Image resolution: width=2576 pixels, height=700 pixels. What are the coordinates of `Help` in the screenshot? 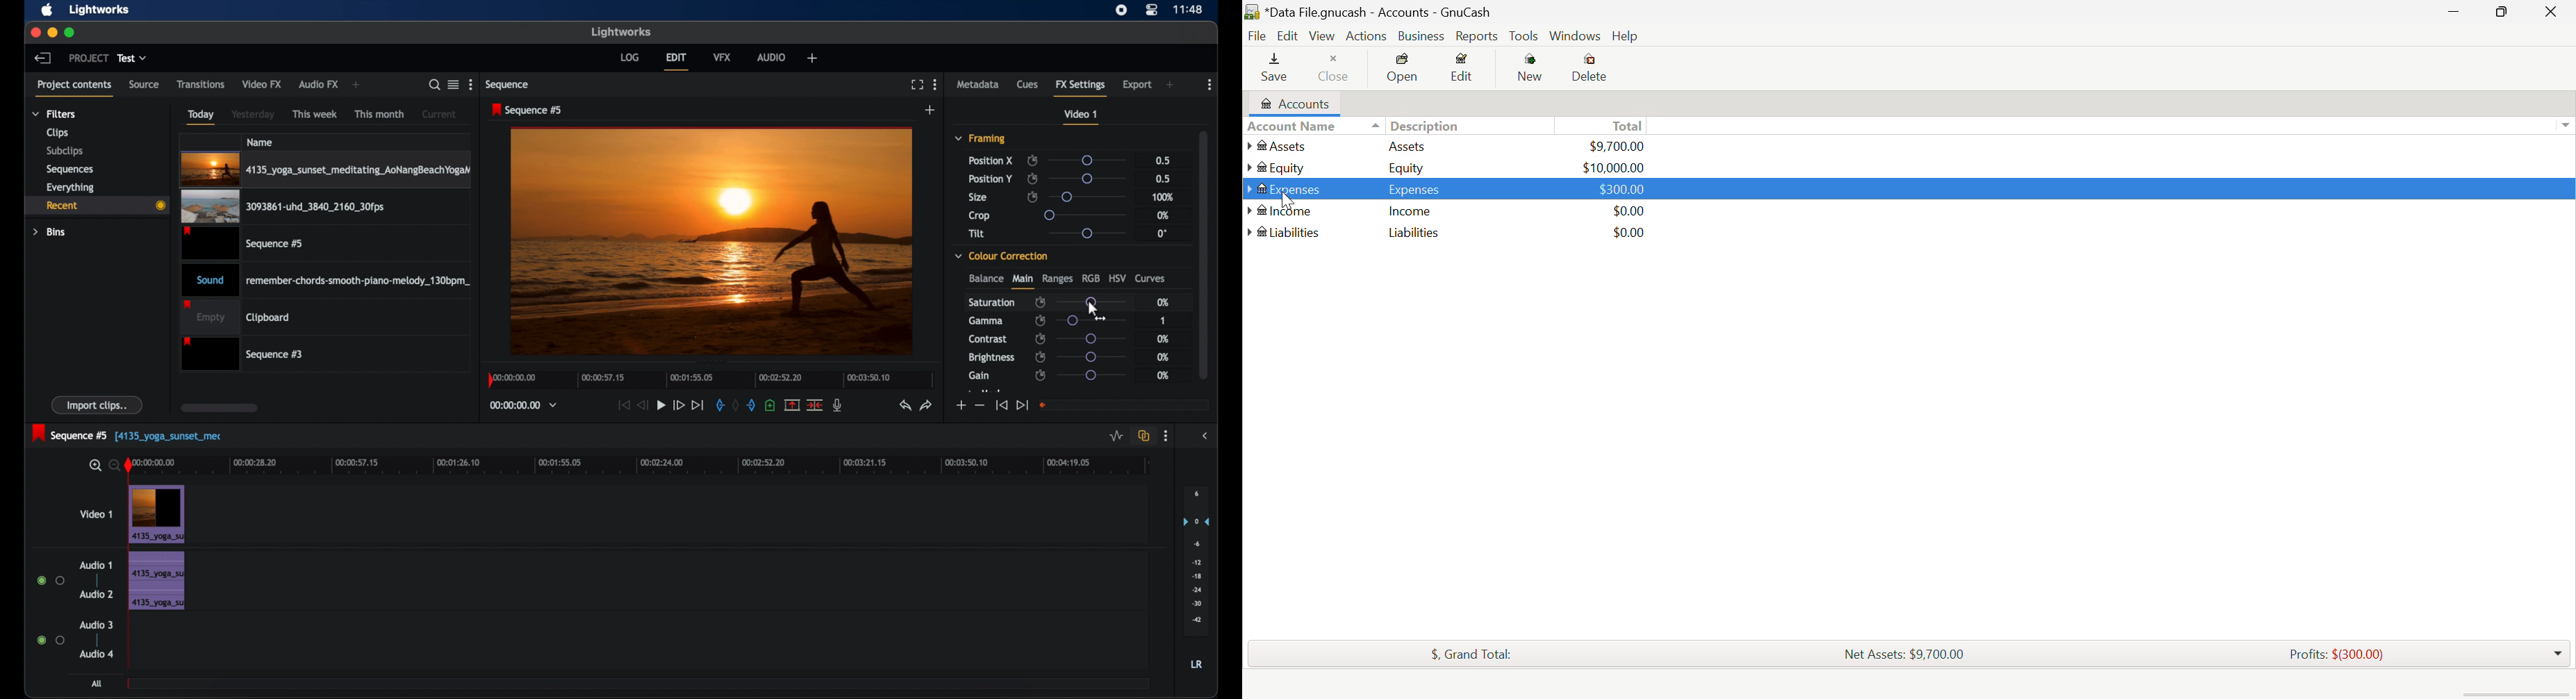 It's located at (1625, 36).